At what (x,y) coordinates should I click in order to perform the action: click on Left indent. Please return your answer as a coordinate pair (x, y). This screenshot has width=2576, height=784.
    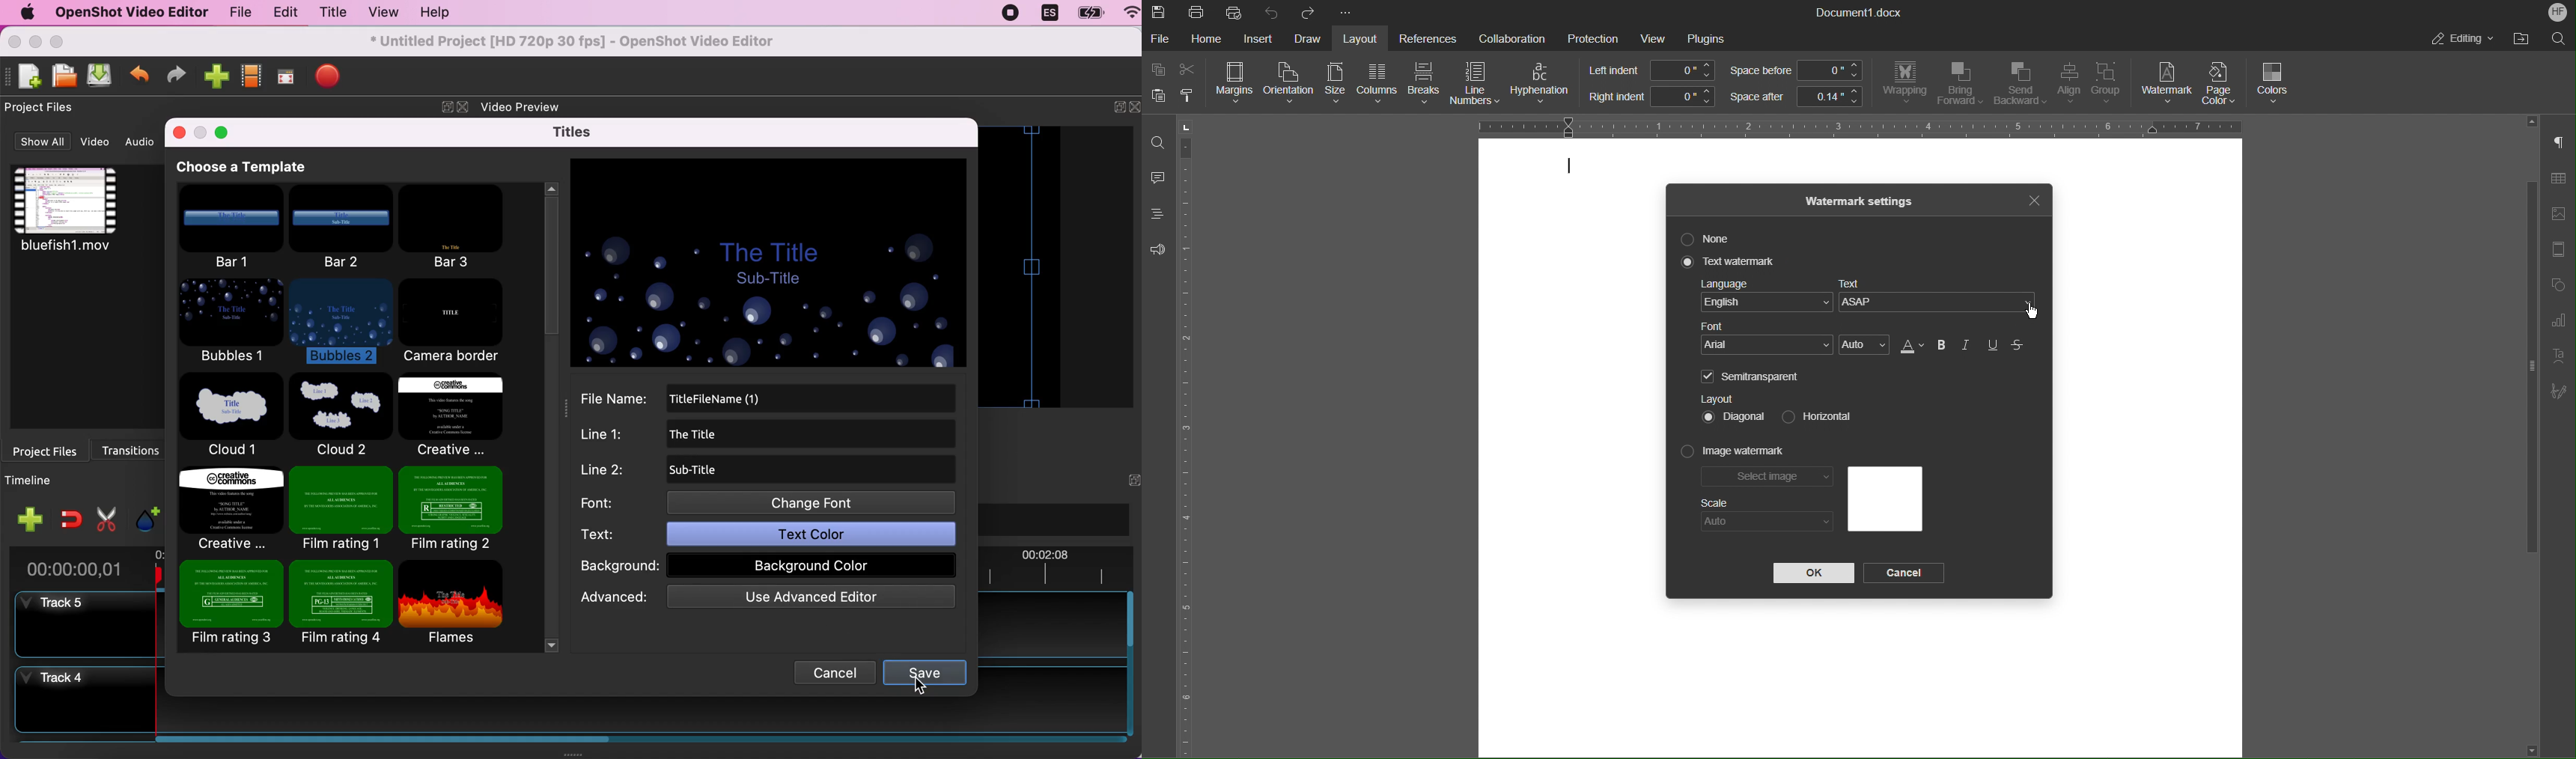
    Looking at the image, I should click on (1653, 70).